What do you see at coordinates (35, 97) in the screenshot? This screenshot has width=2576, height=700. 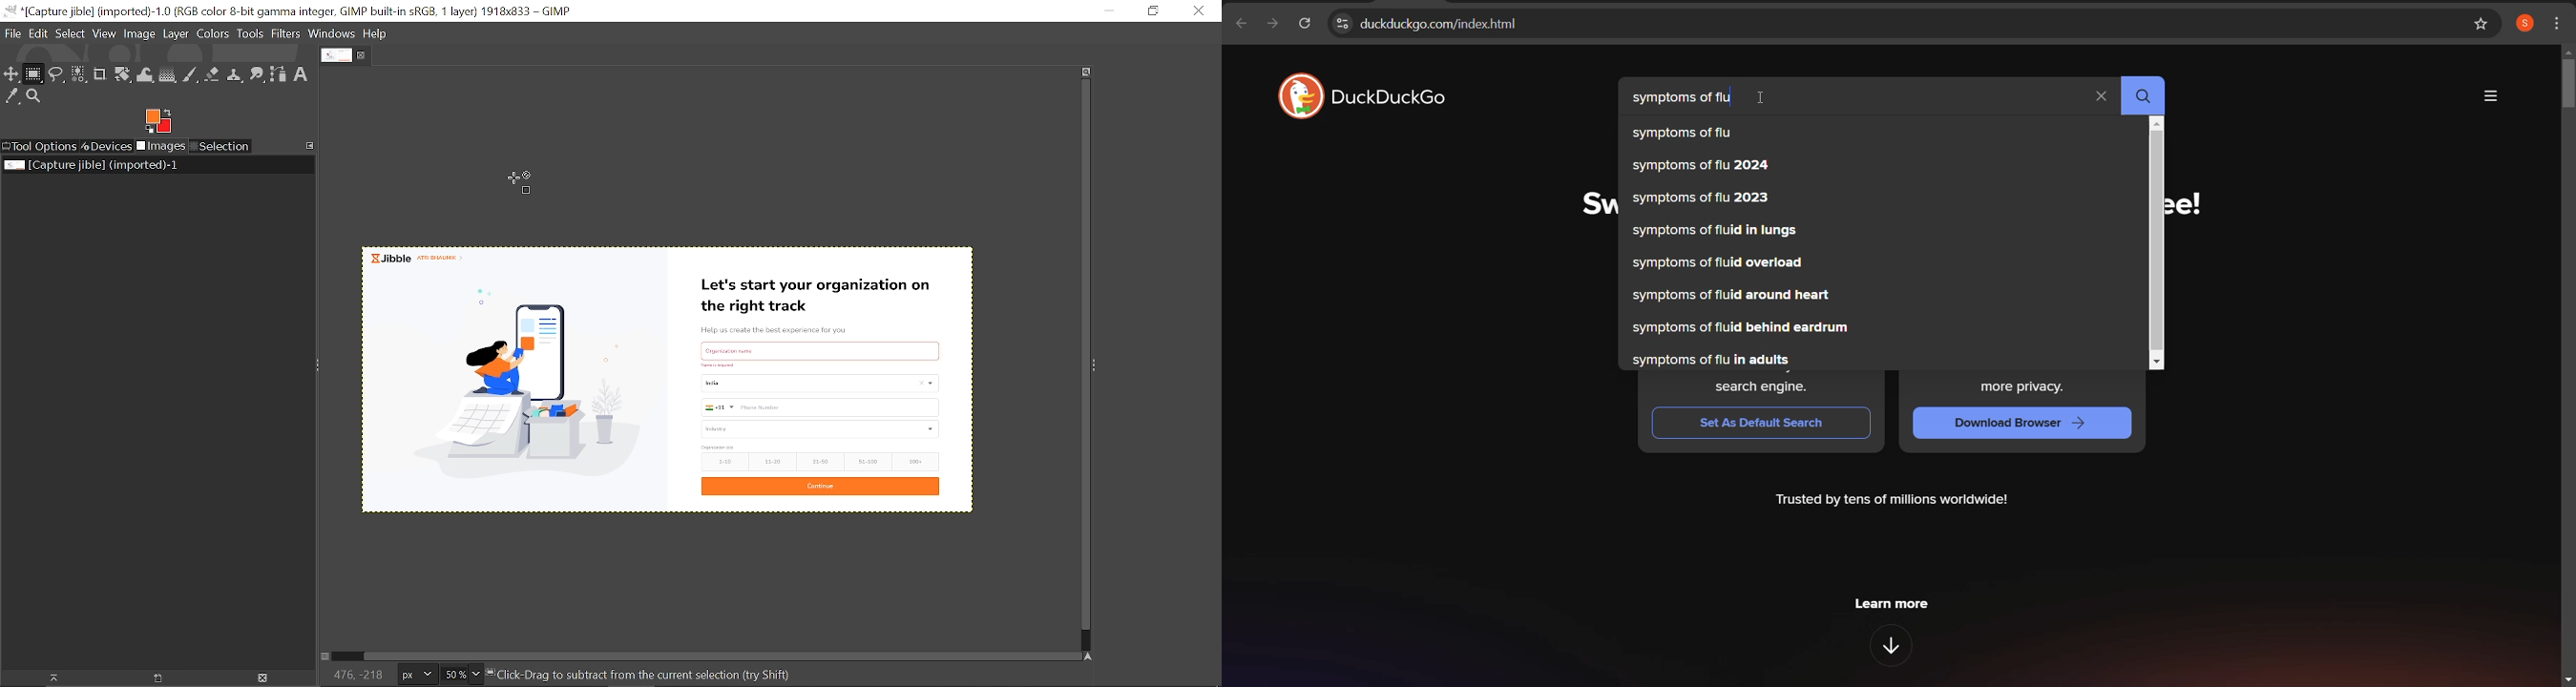 I see `Zoom tool` at bounding box center [35, 97].